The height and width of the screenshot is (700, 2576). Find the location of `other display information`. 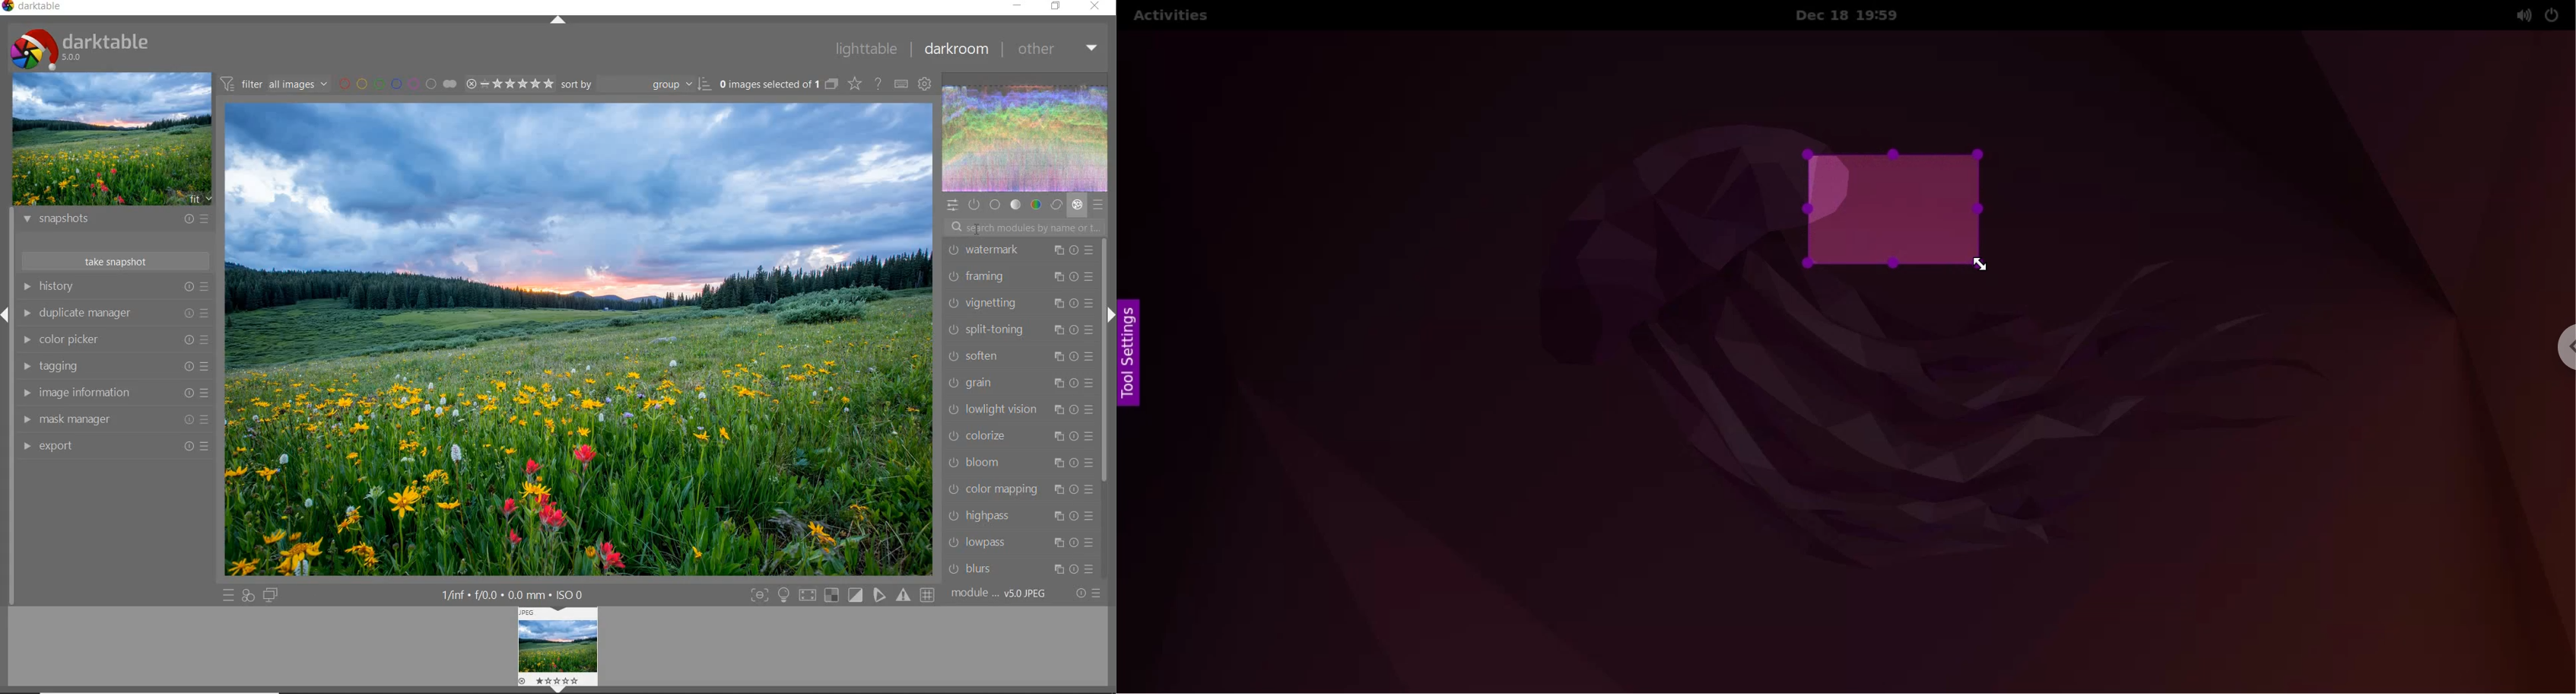

other display information is located at coordinates (514, 595).